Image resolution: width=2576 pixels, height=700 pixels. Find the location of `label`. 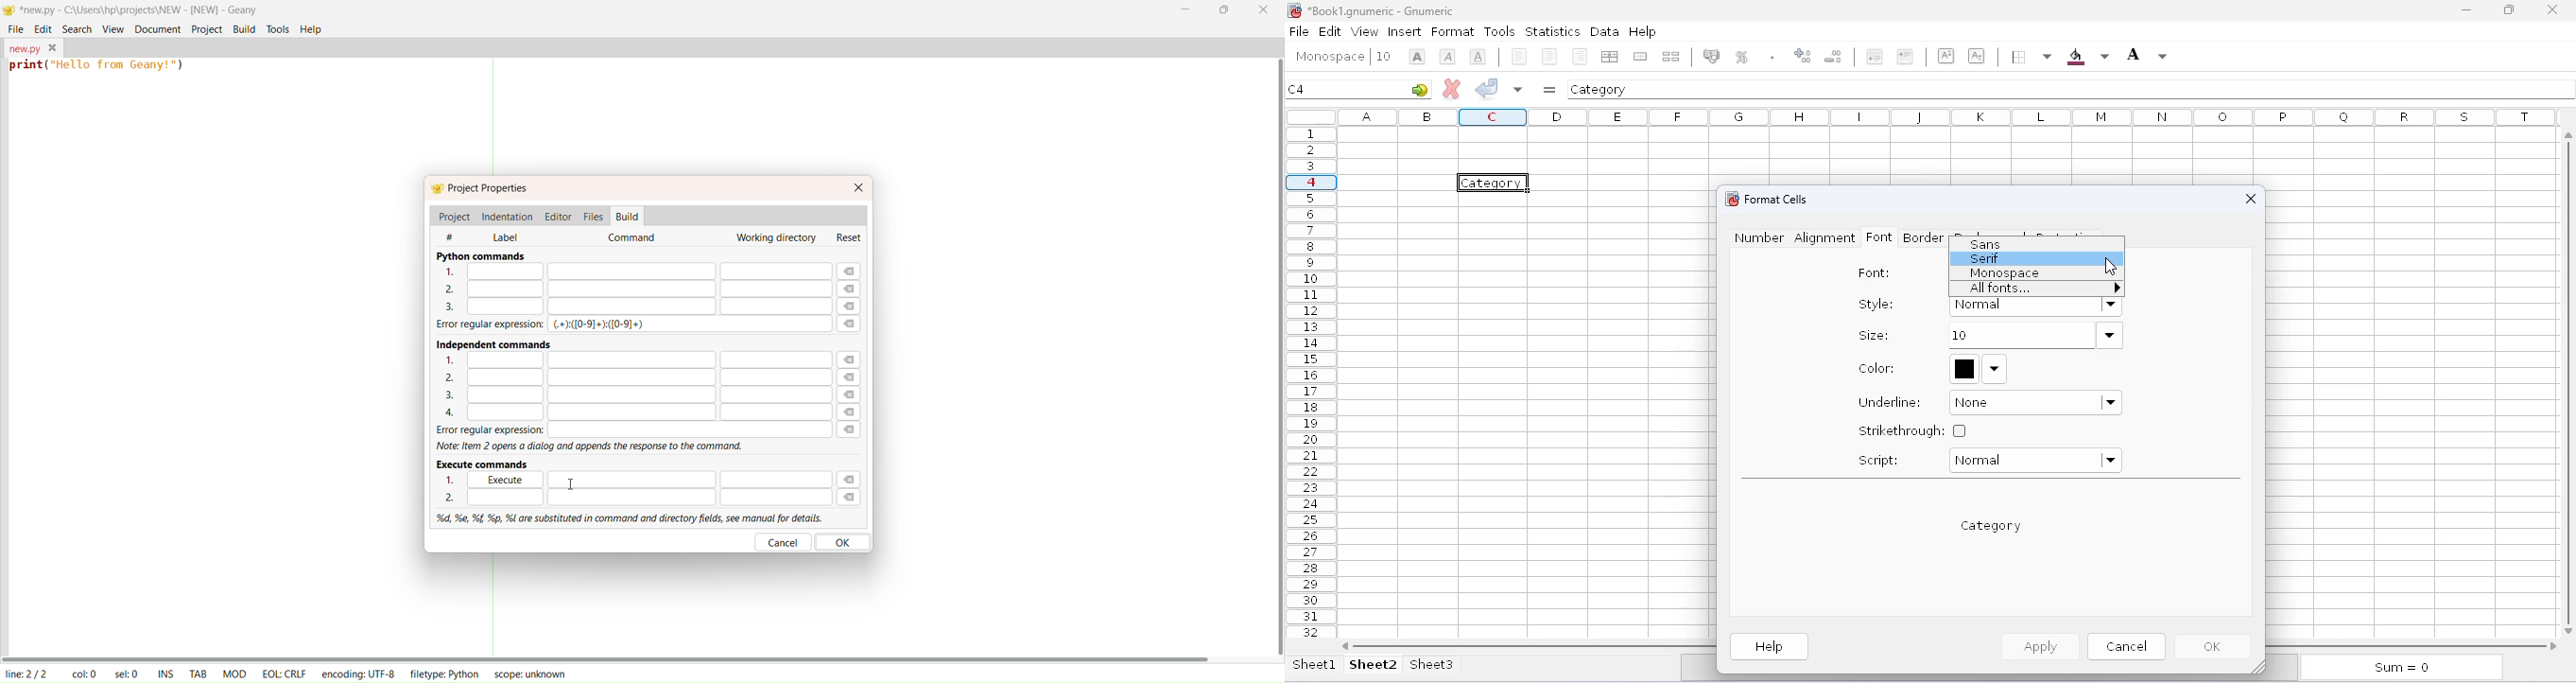

label is located at coordinates (505, 236).